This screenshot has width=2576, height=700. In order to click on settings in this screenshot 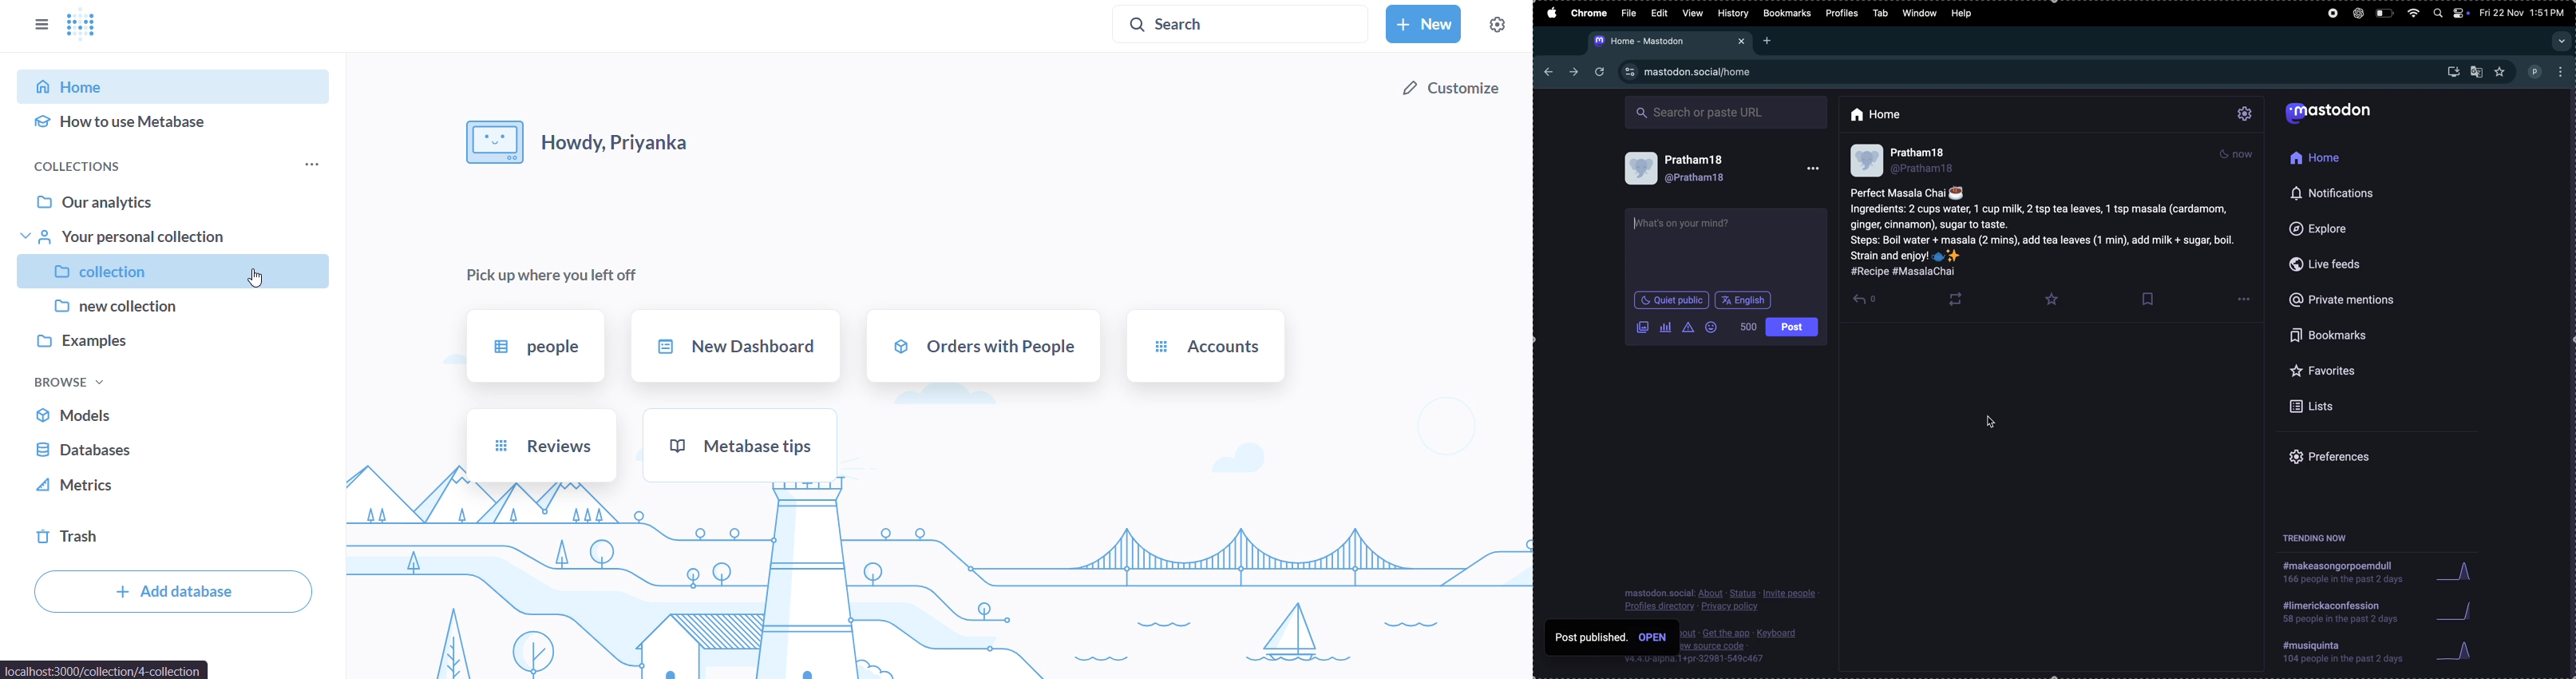, I will do `click(2245, 114)`.